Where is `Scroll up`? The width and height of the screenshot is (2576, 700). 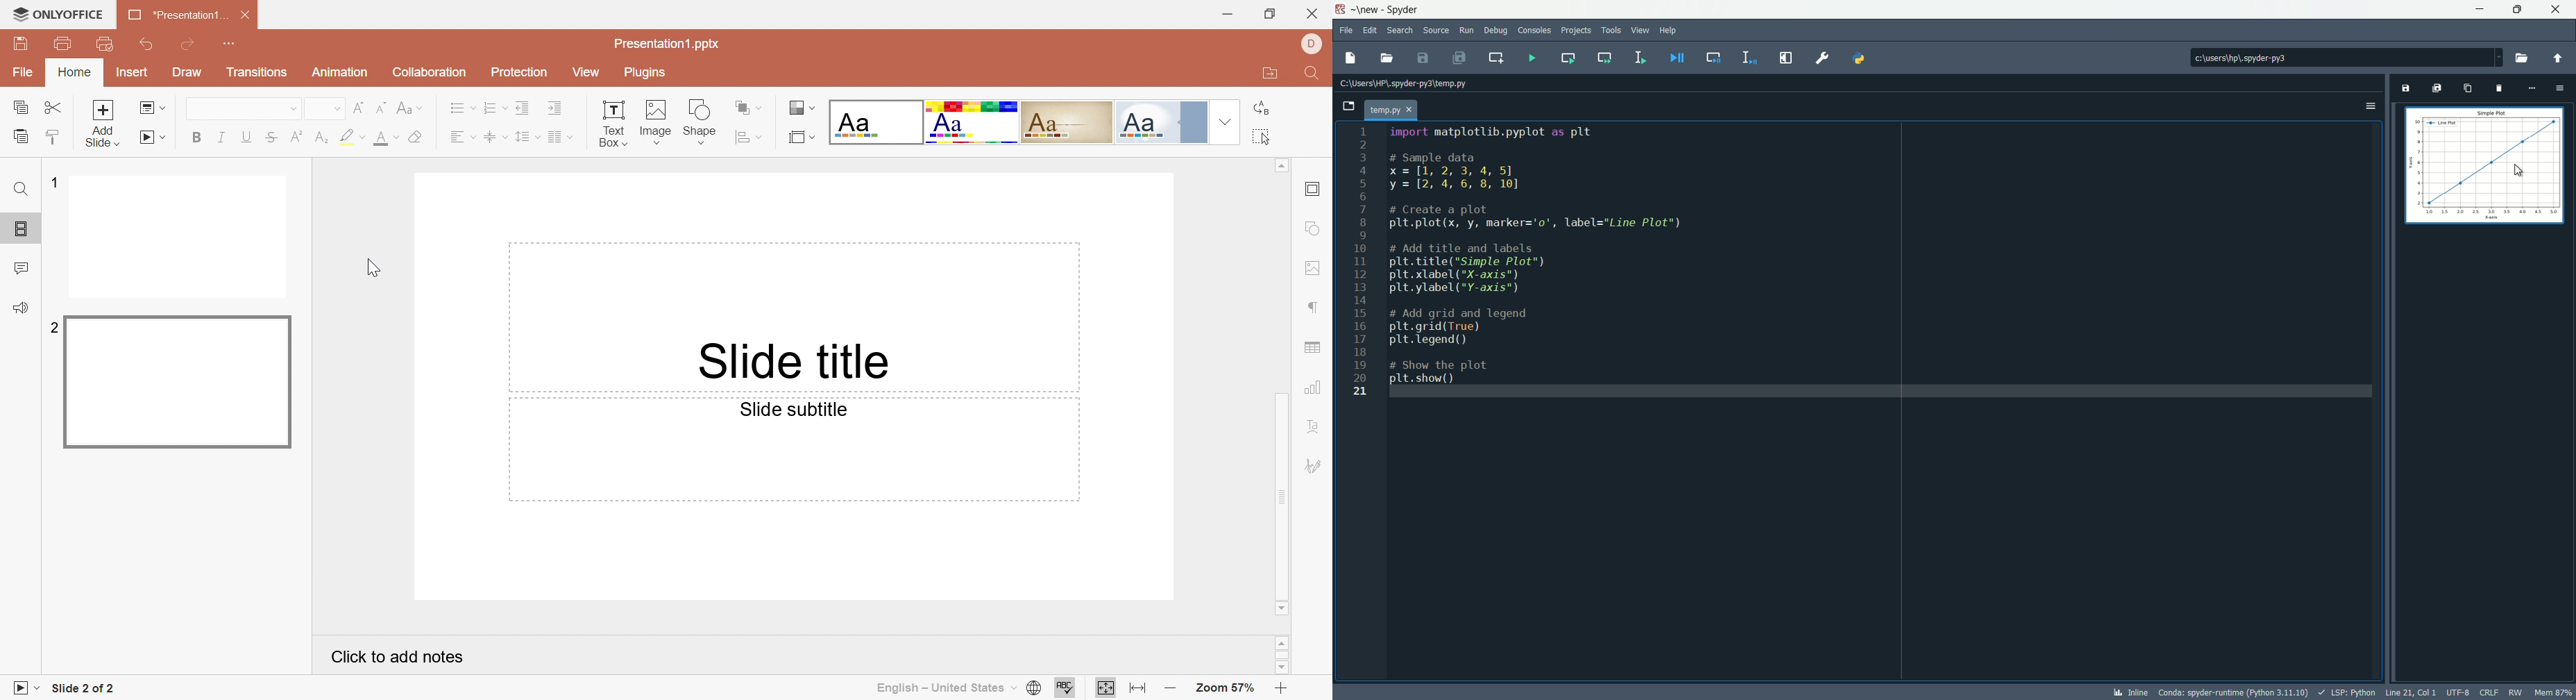
Scroll up is located at coordinates (1280, 644).